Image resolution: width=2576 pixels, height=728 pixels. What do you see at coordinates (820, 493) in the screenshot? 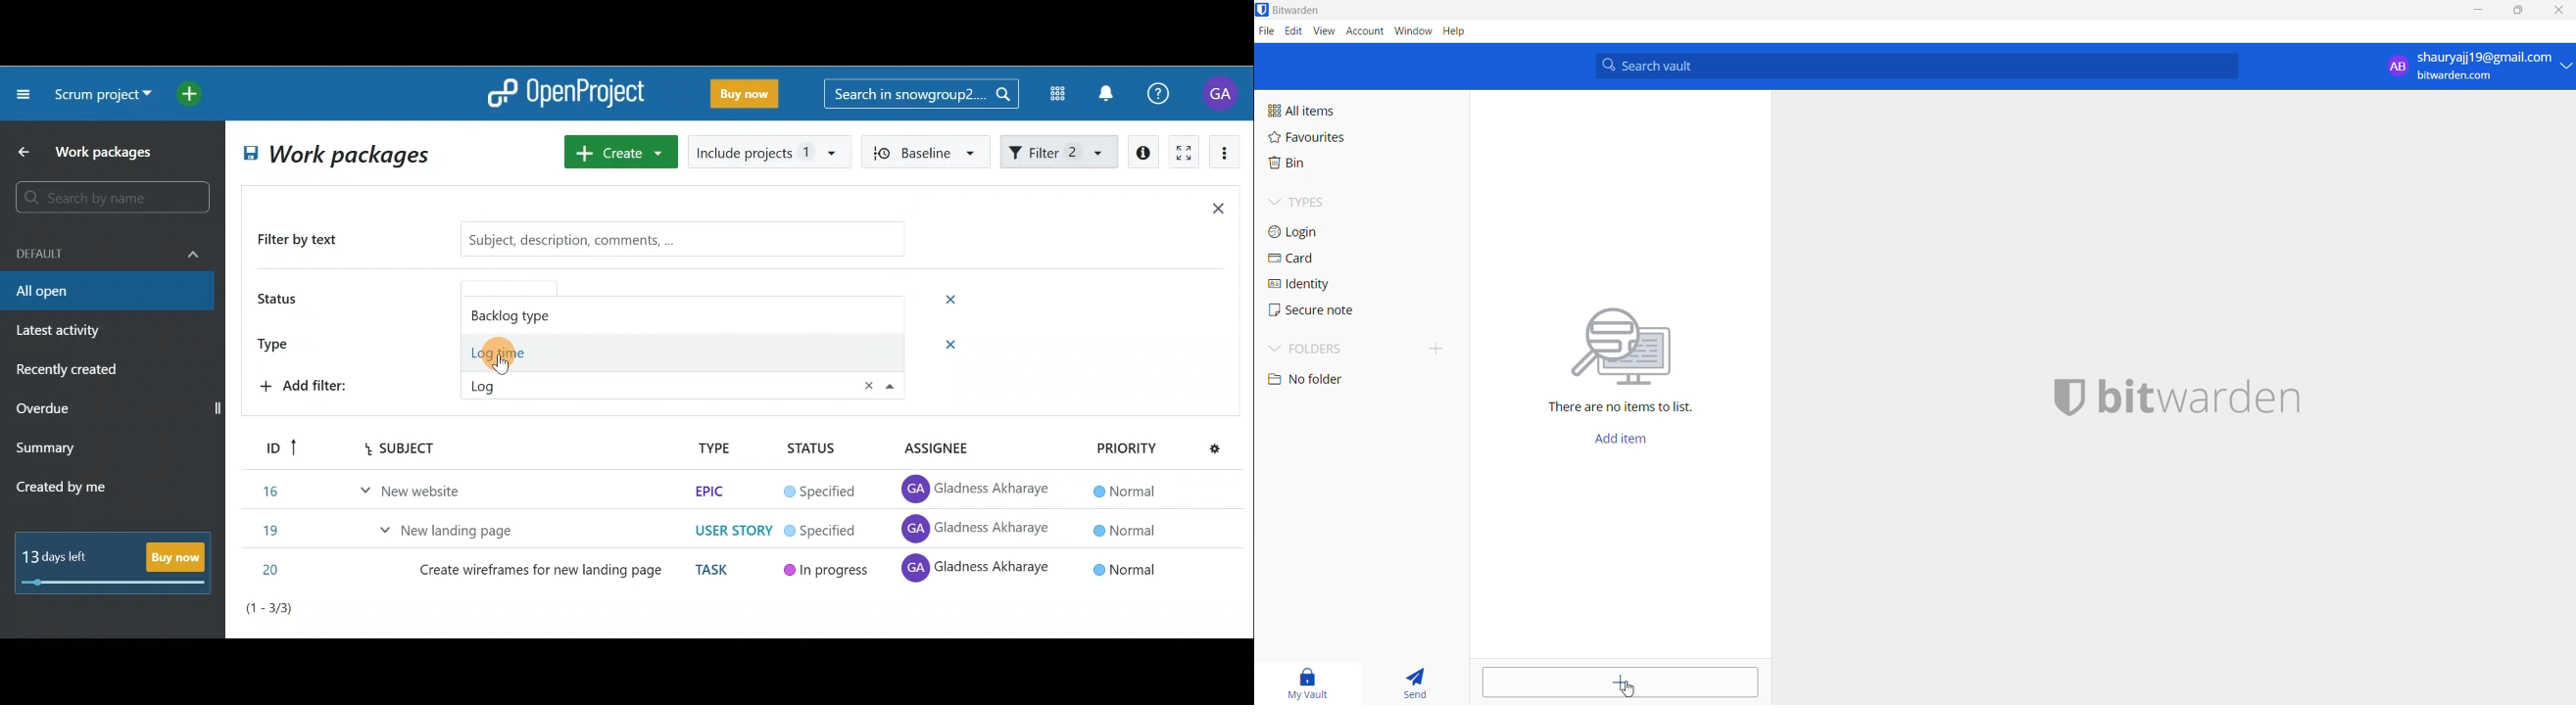
I see `specified` at bounding box center [820, 493].